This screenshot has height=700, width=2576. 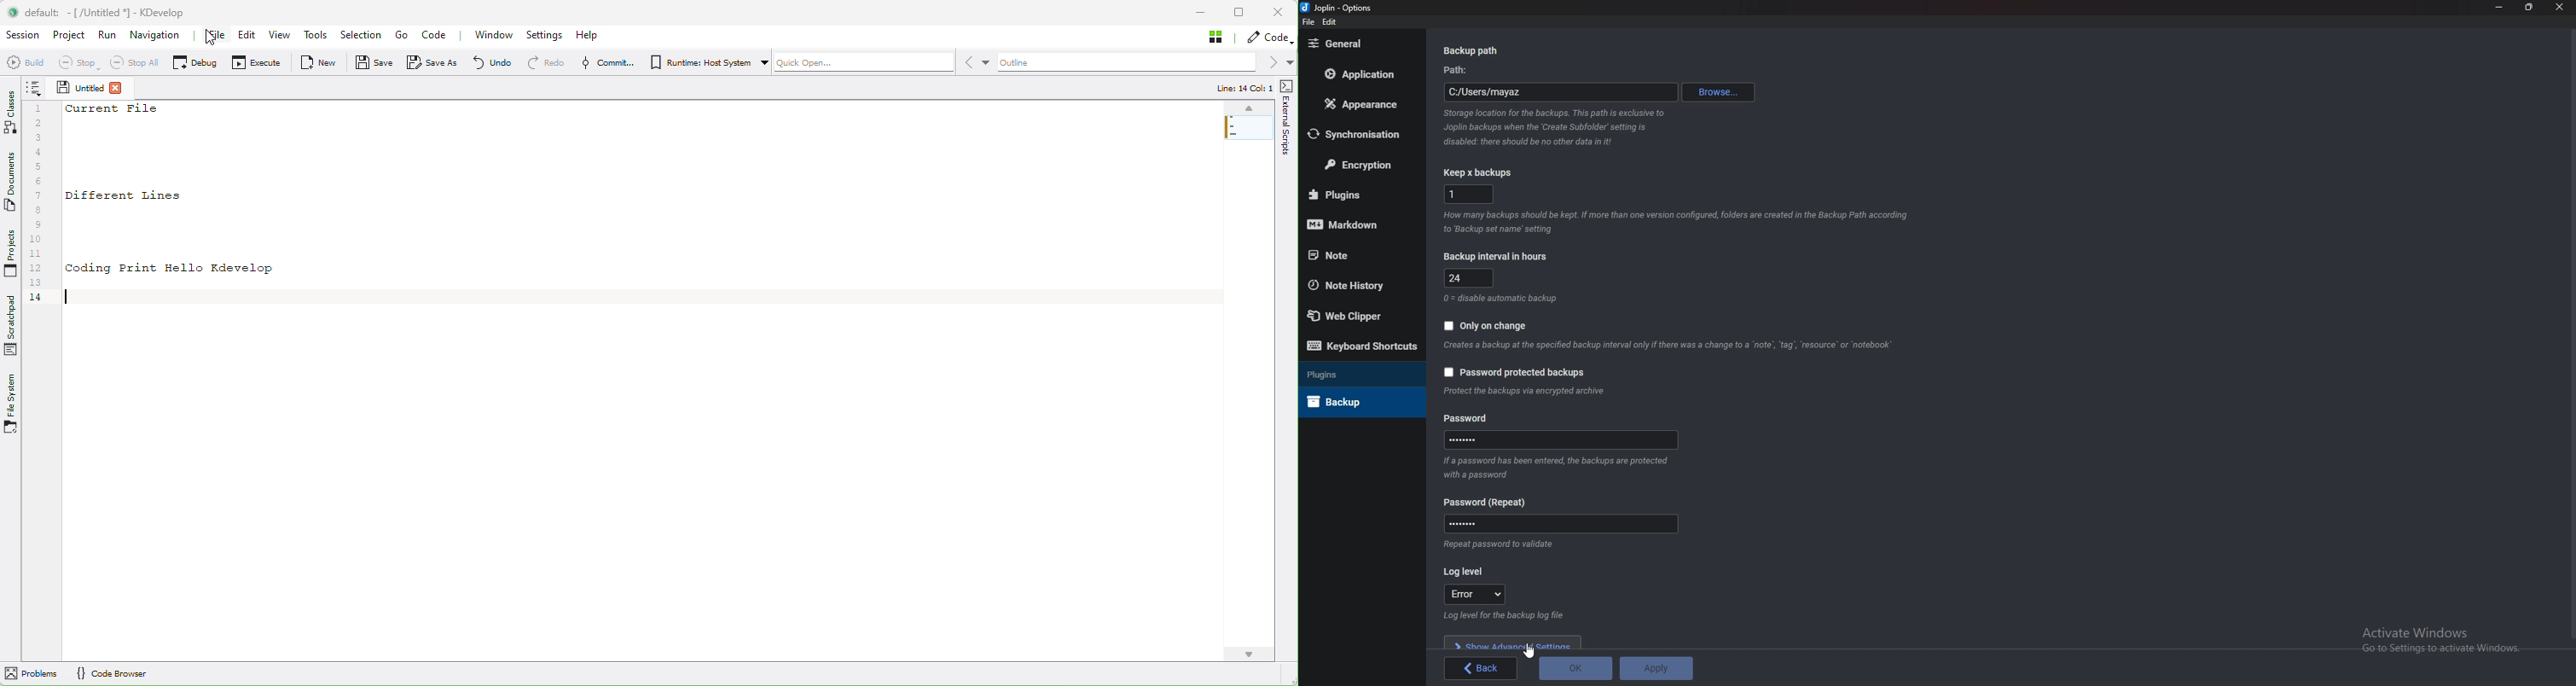 I want to click on Info, so click(x=1565, y=468).